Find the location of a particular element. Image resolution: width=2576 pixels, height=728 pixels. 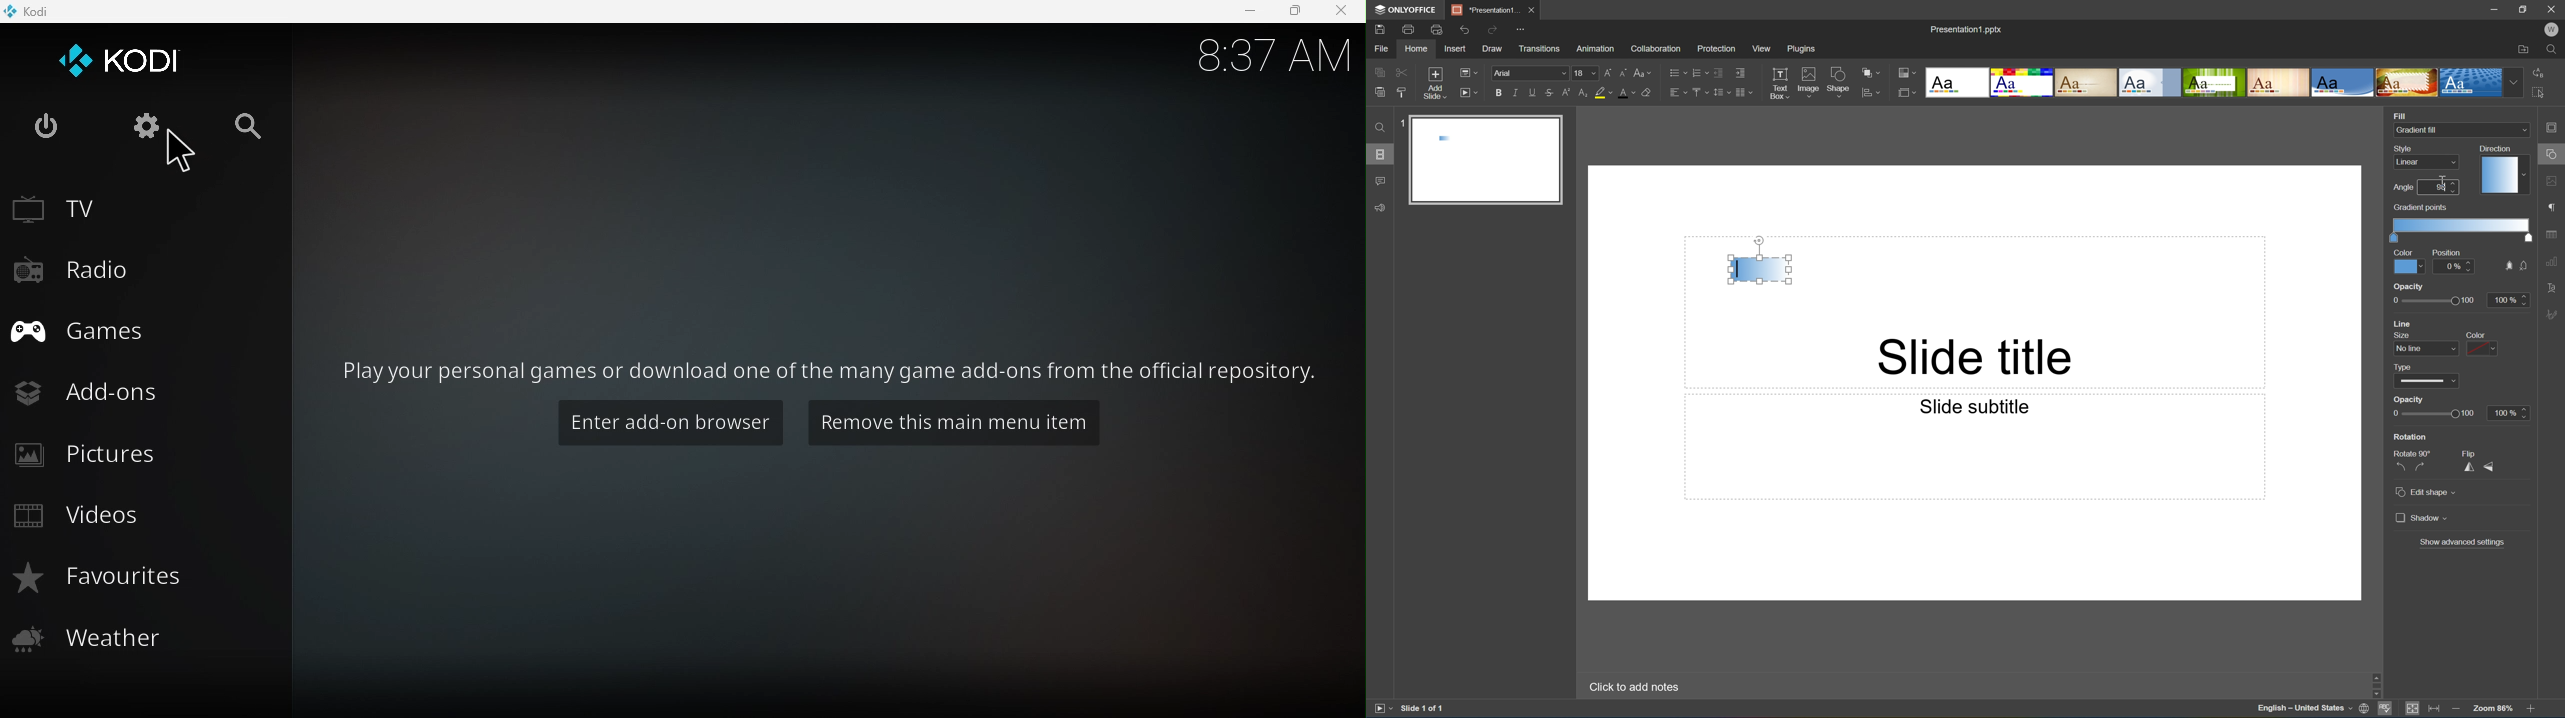

Flip vertically is located at coordinates (2491, 467).